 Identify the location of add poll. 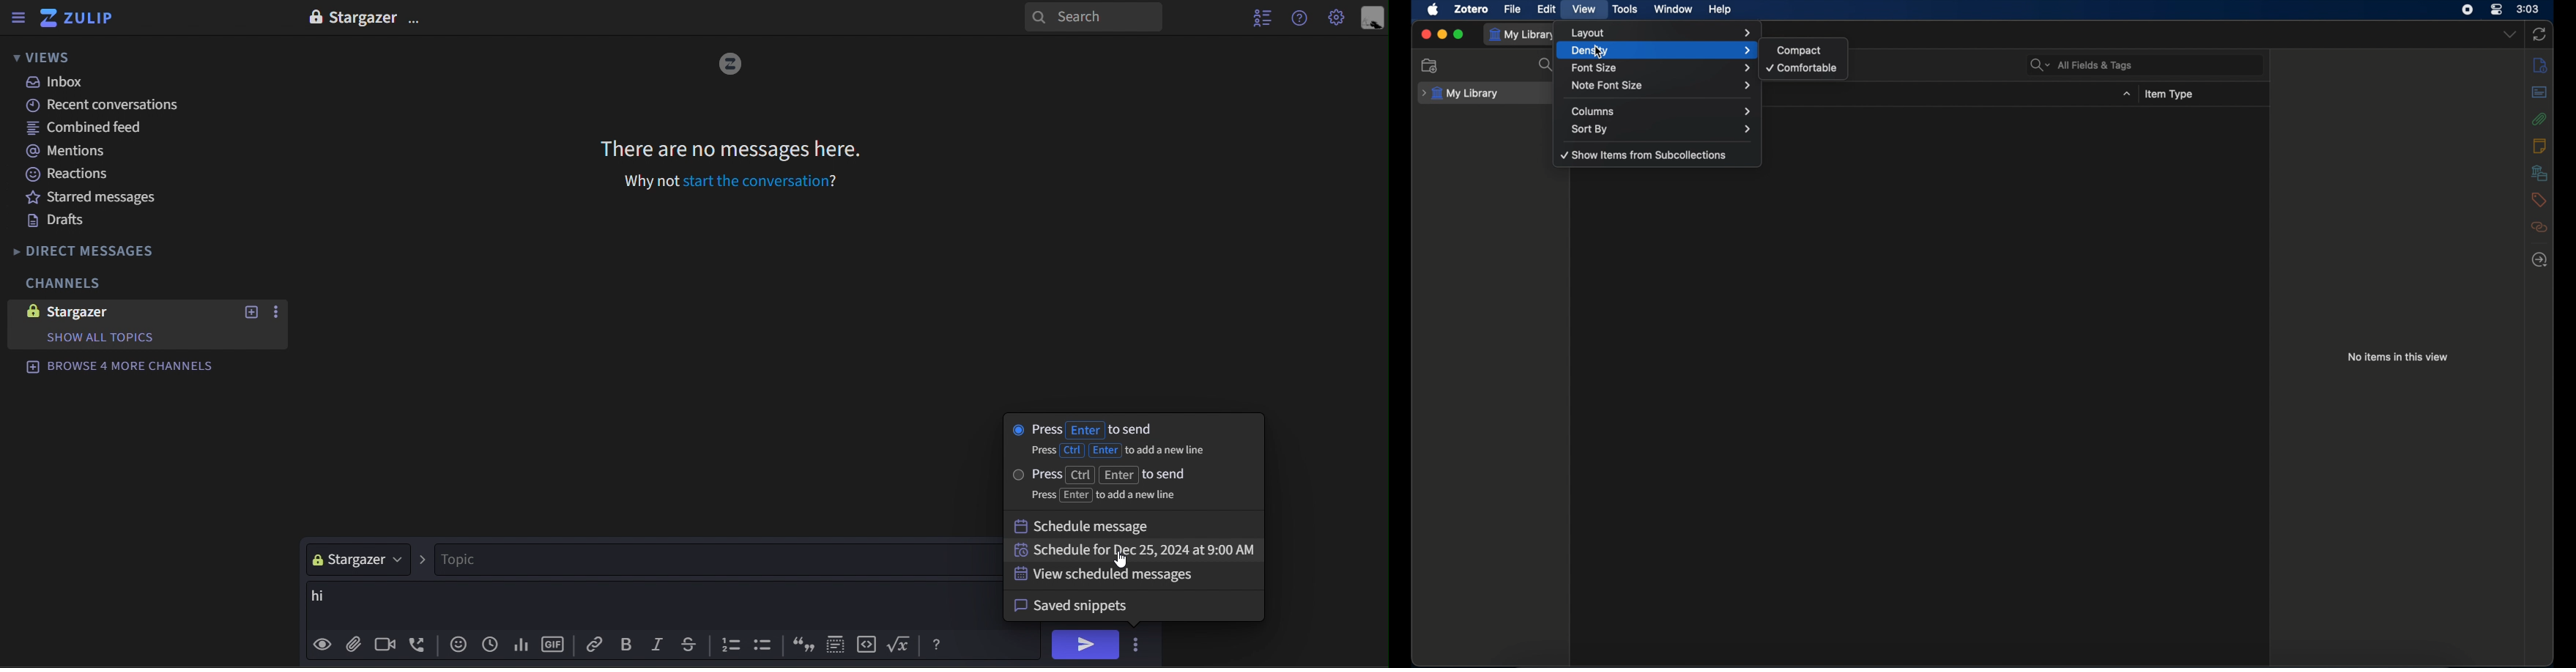
(519, 645).